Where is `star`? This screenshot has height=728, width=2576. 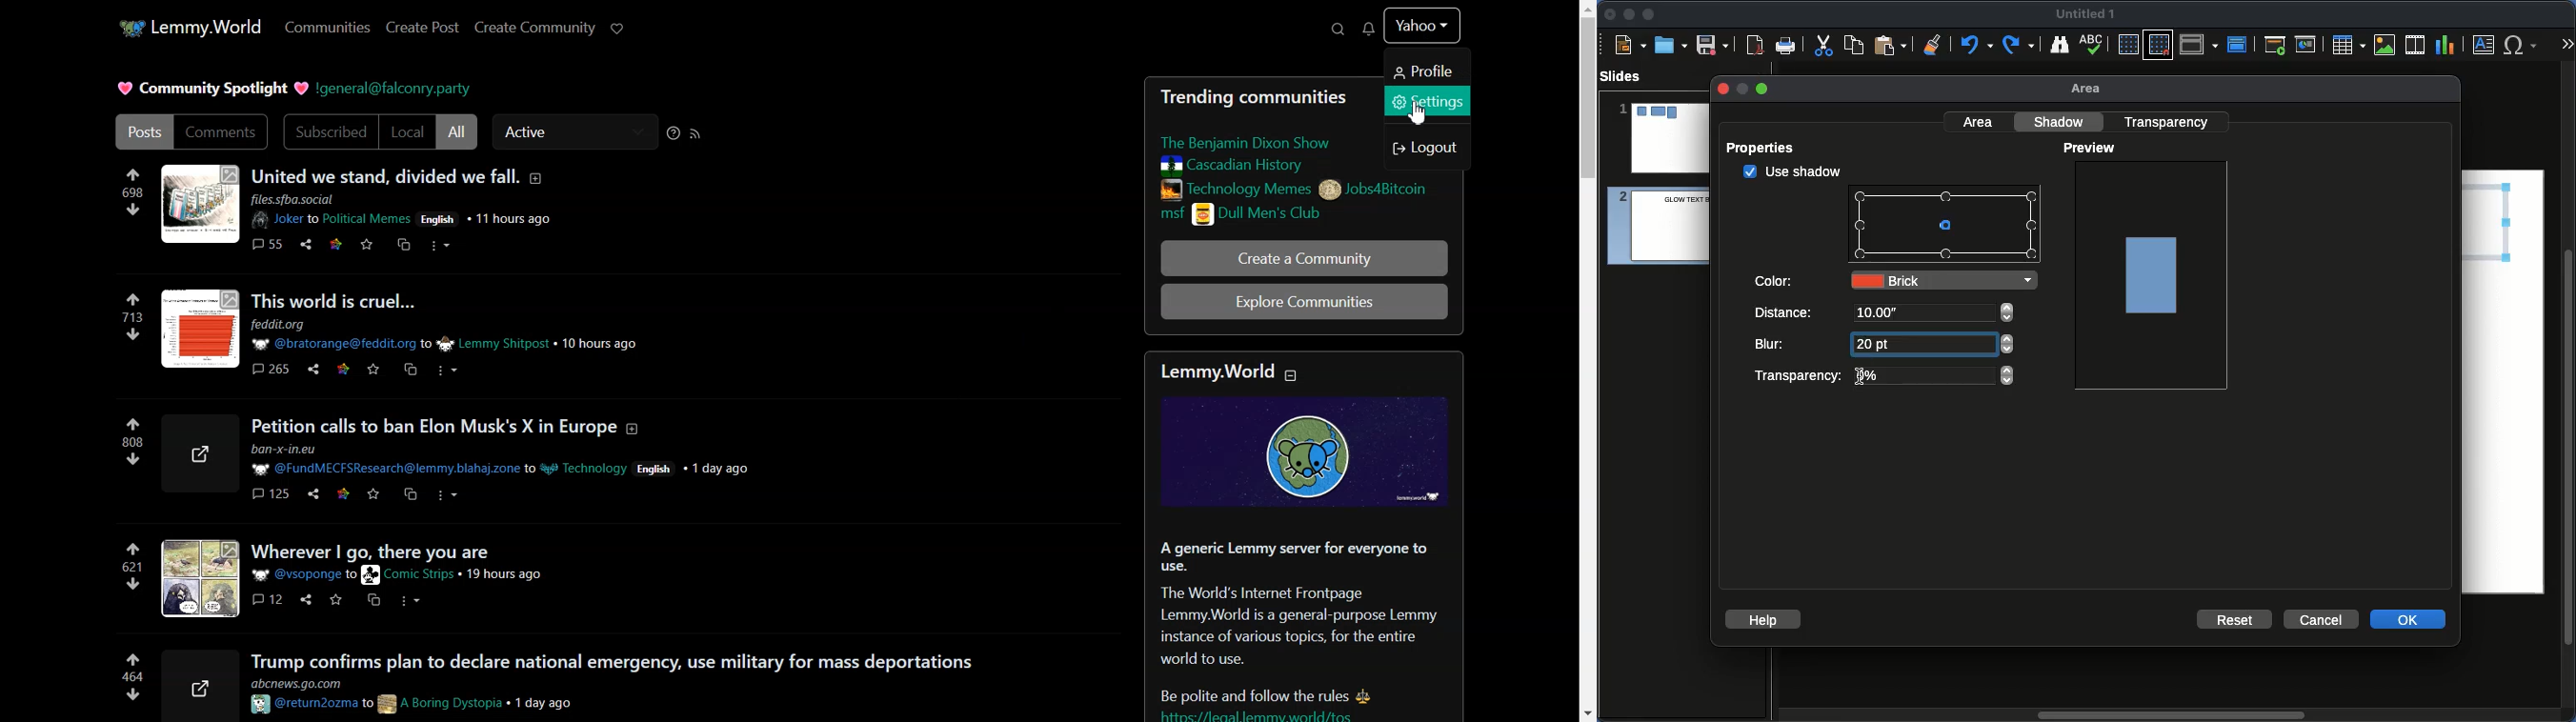 star is located at coordinates (342, 379).